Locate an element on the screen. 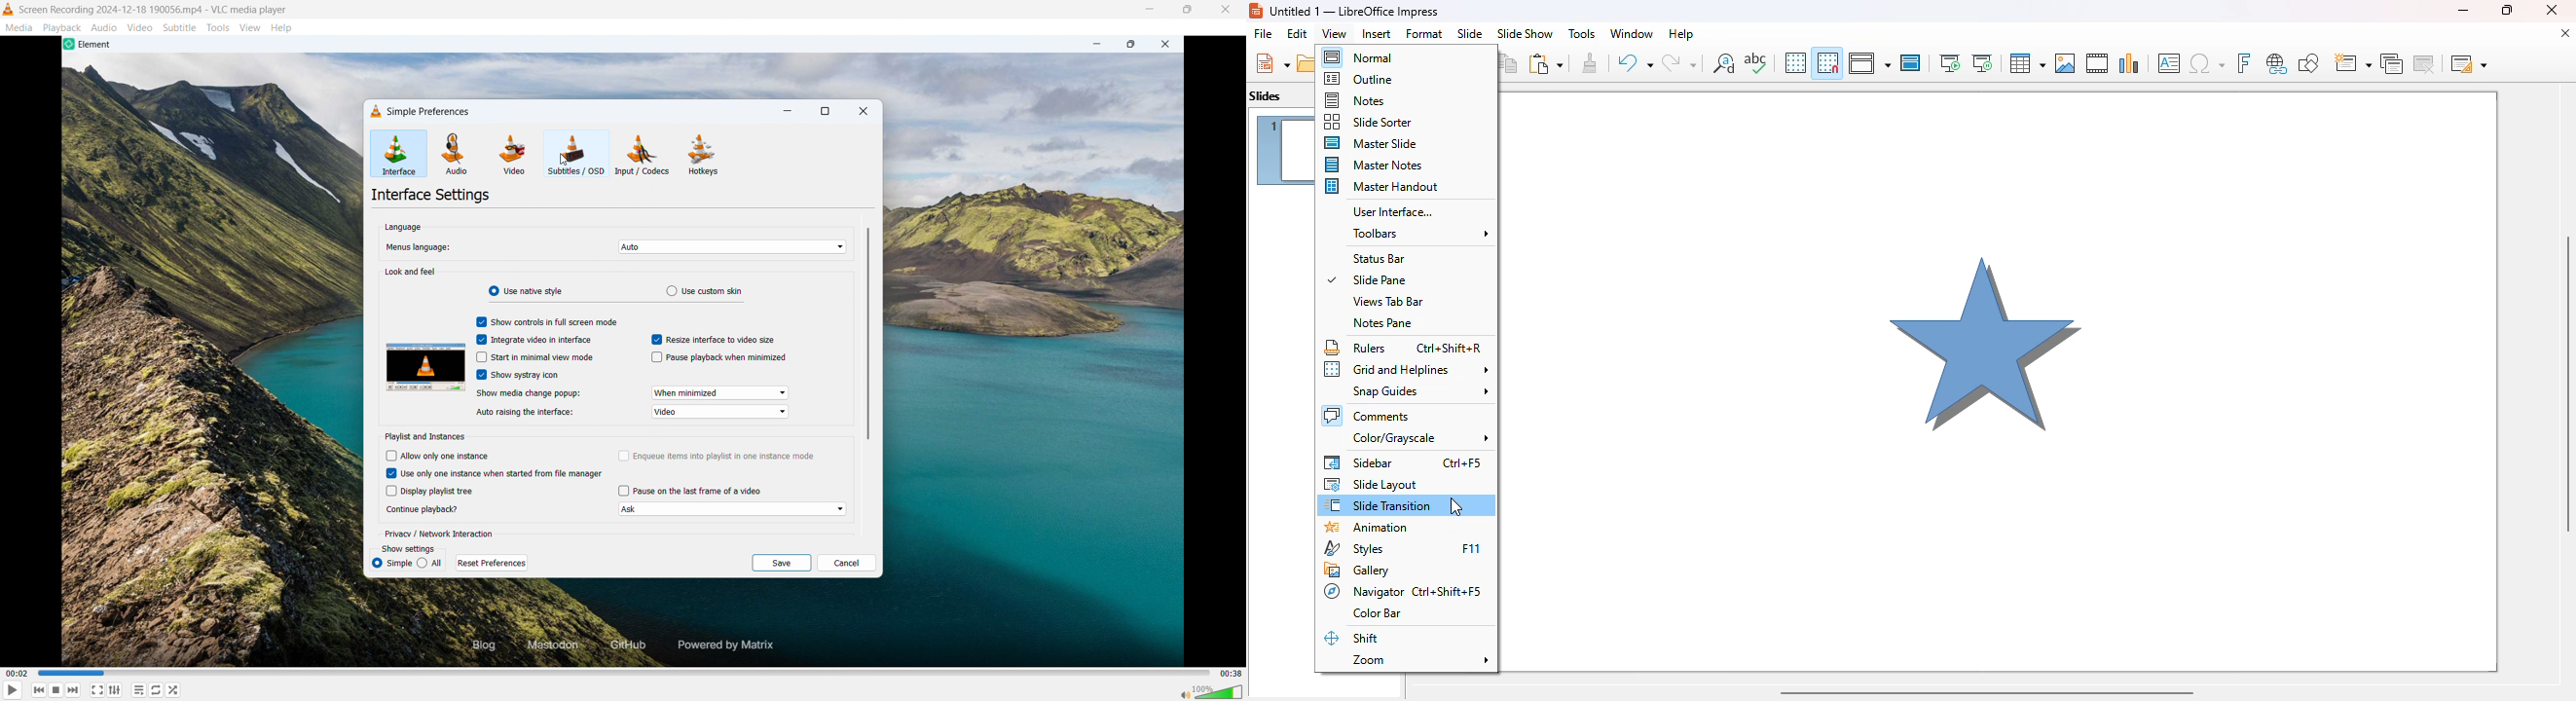  Show controls in full screen mode  is located at coordinates (558, 322).